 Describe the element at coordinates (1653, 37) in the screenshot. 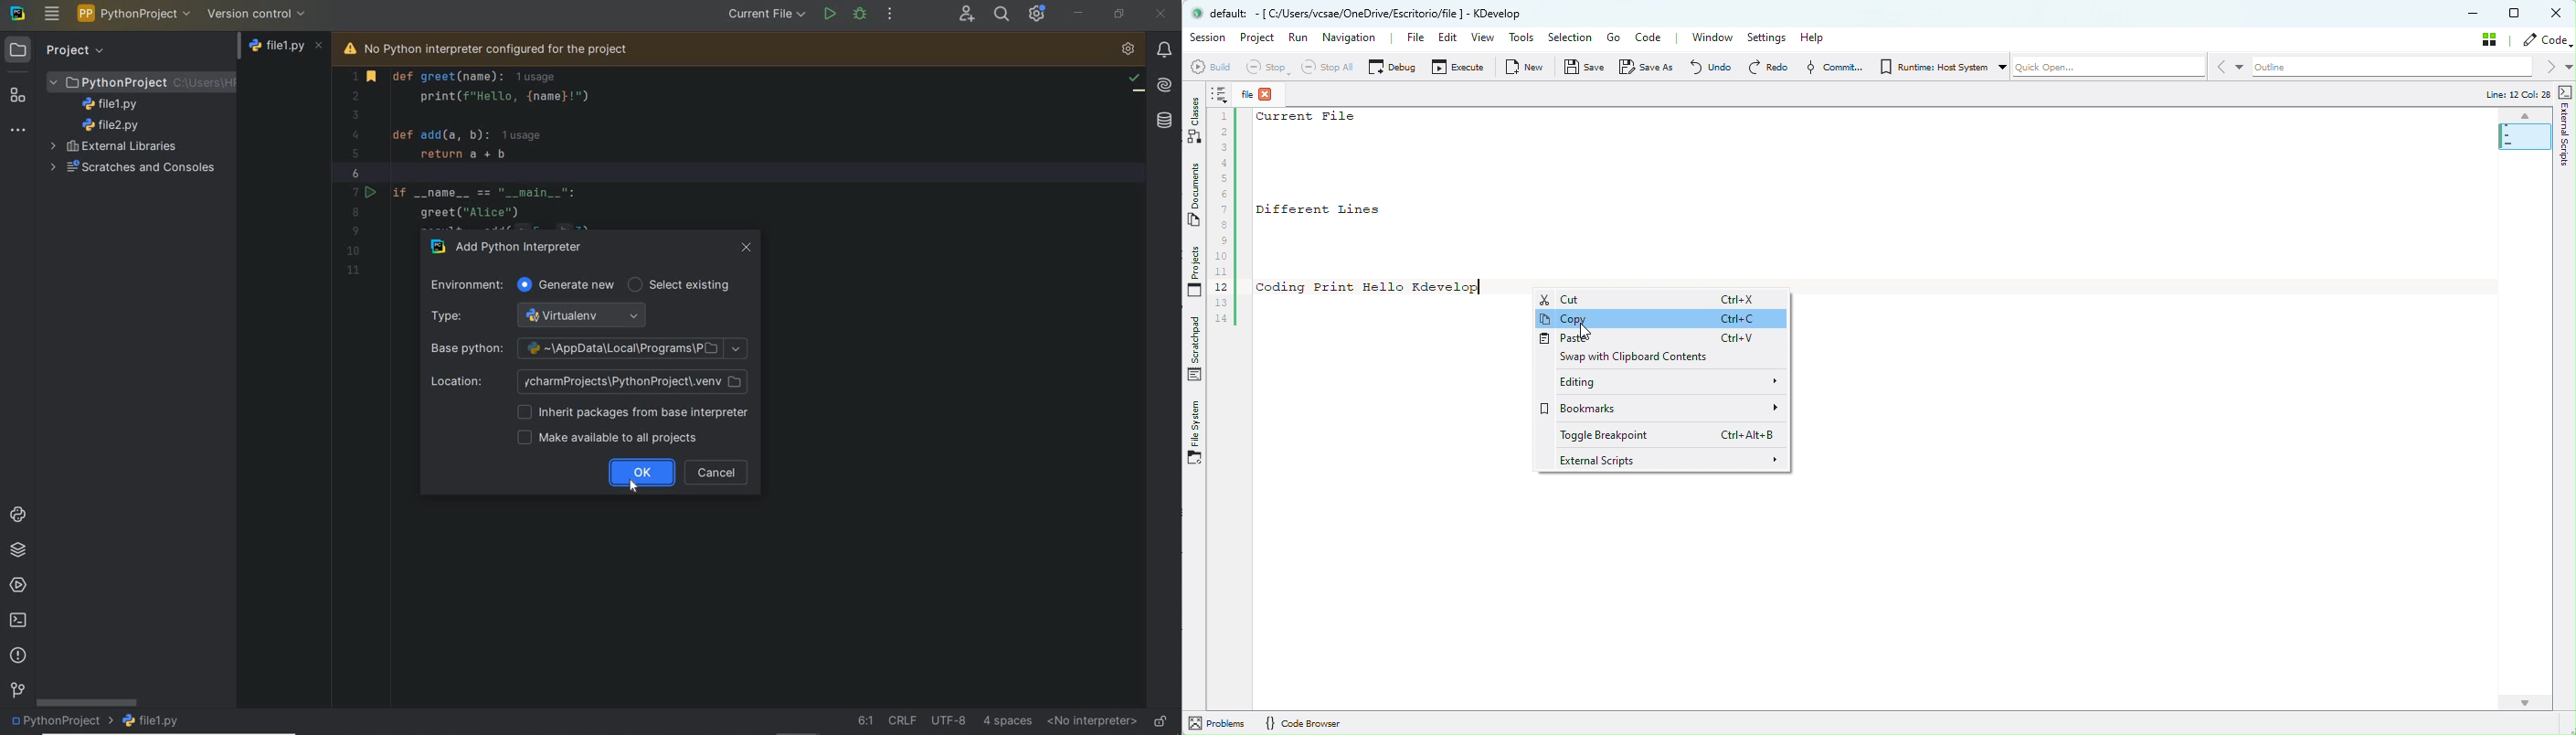

I see `Code` at that location.